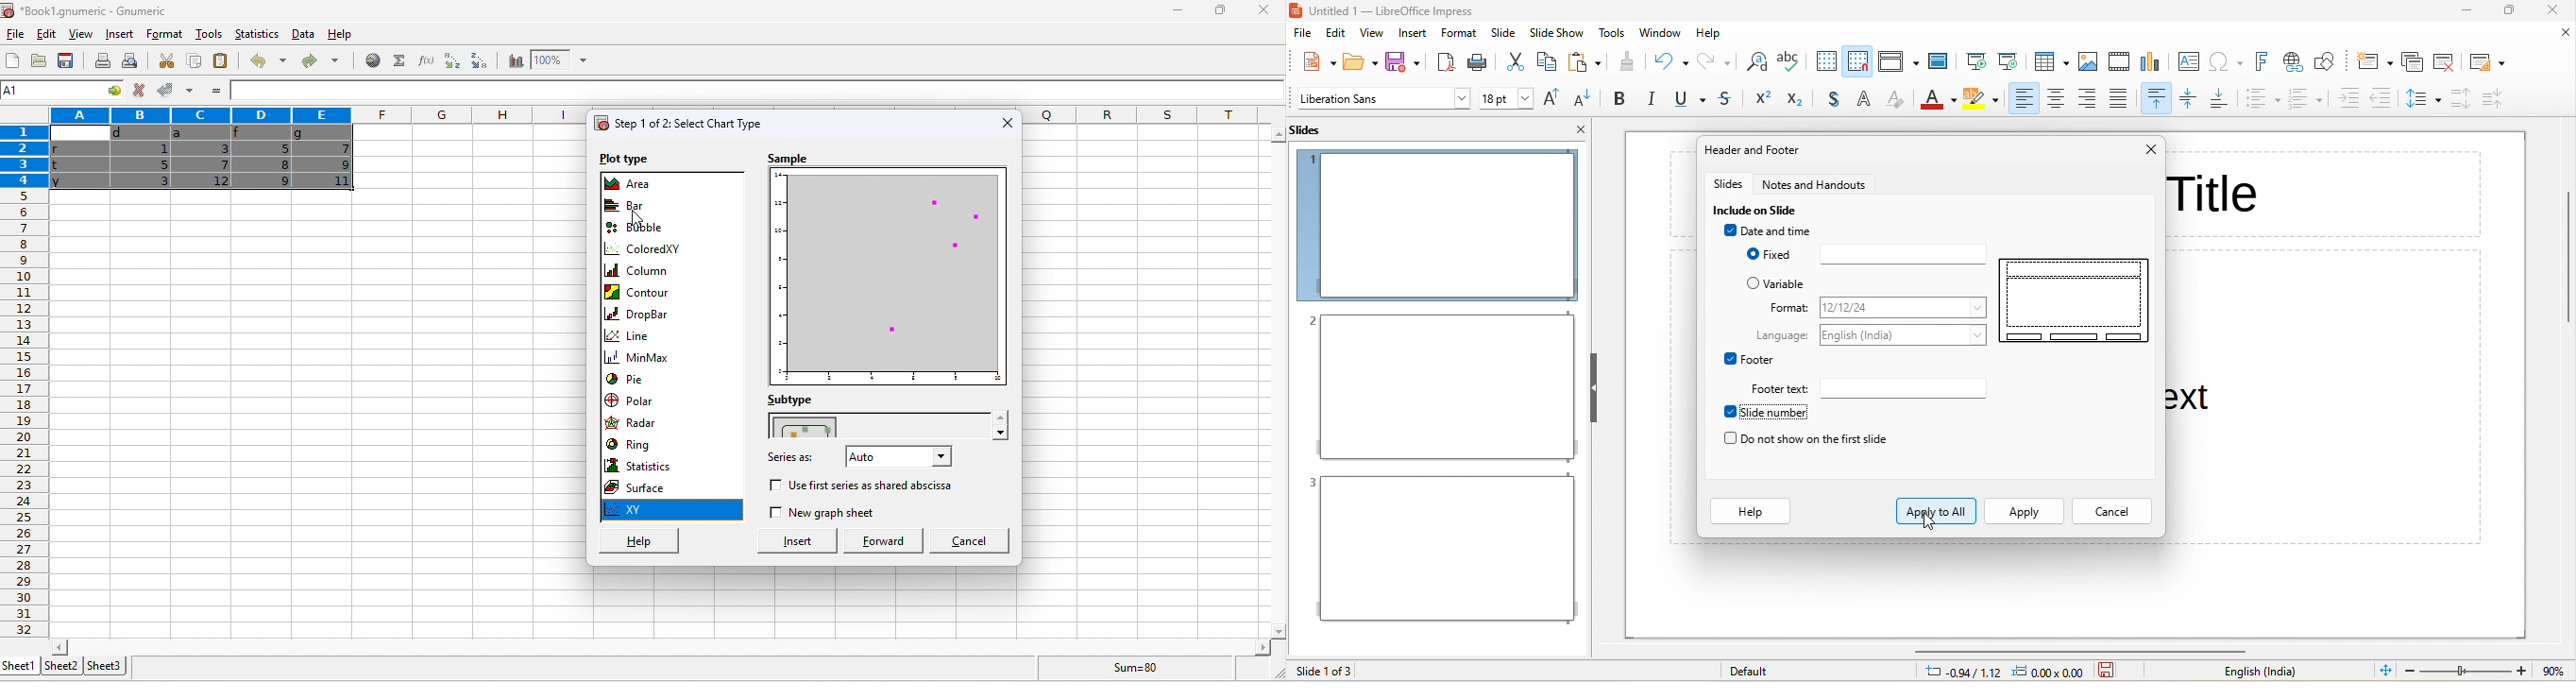  Describe the element at coordinates (2082, 650) in the screenshot. I see `horizontal scroll bar` at that location.